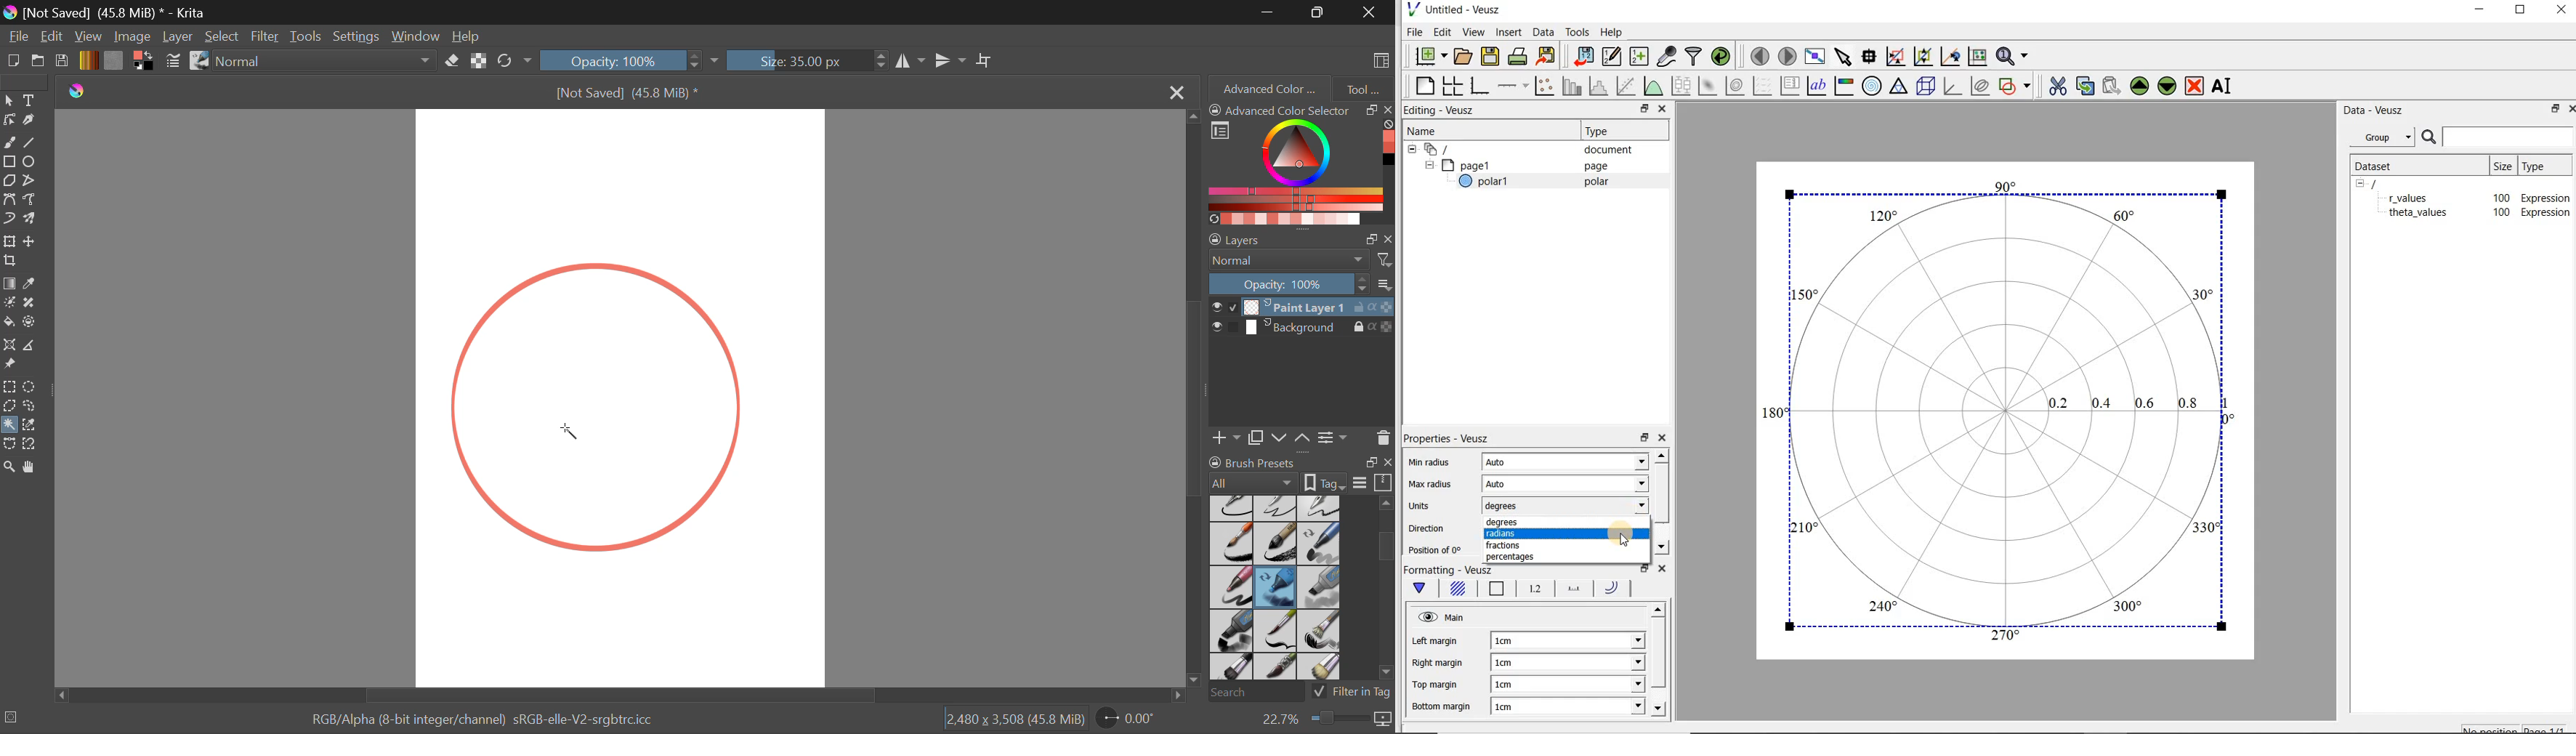  I want to click on polar graph, so click(1873, 86).